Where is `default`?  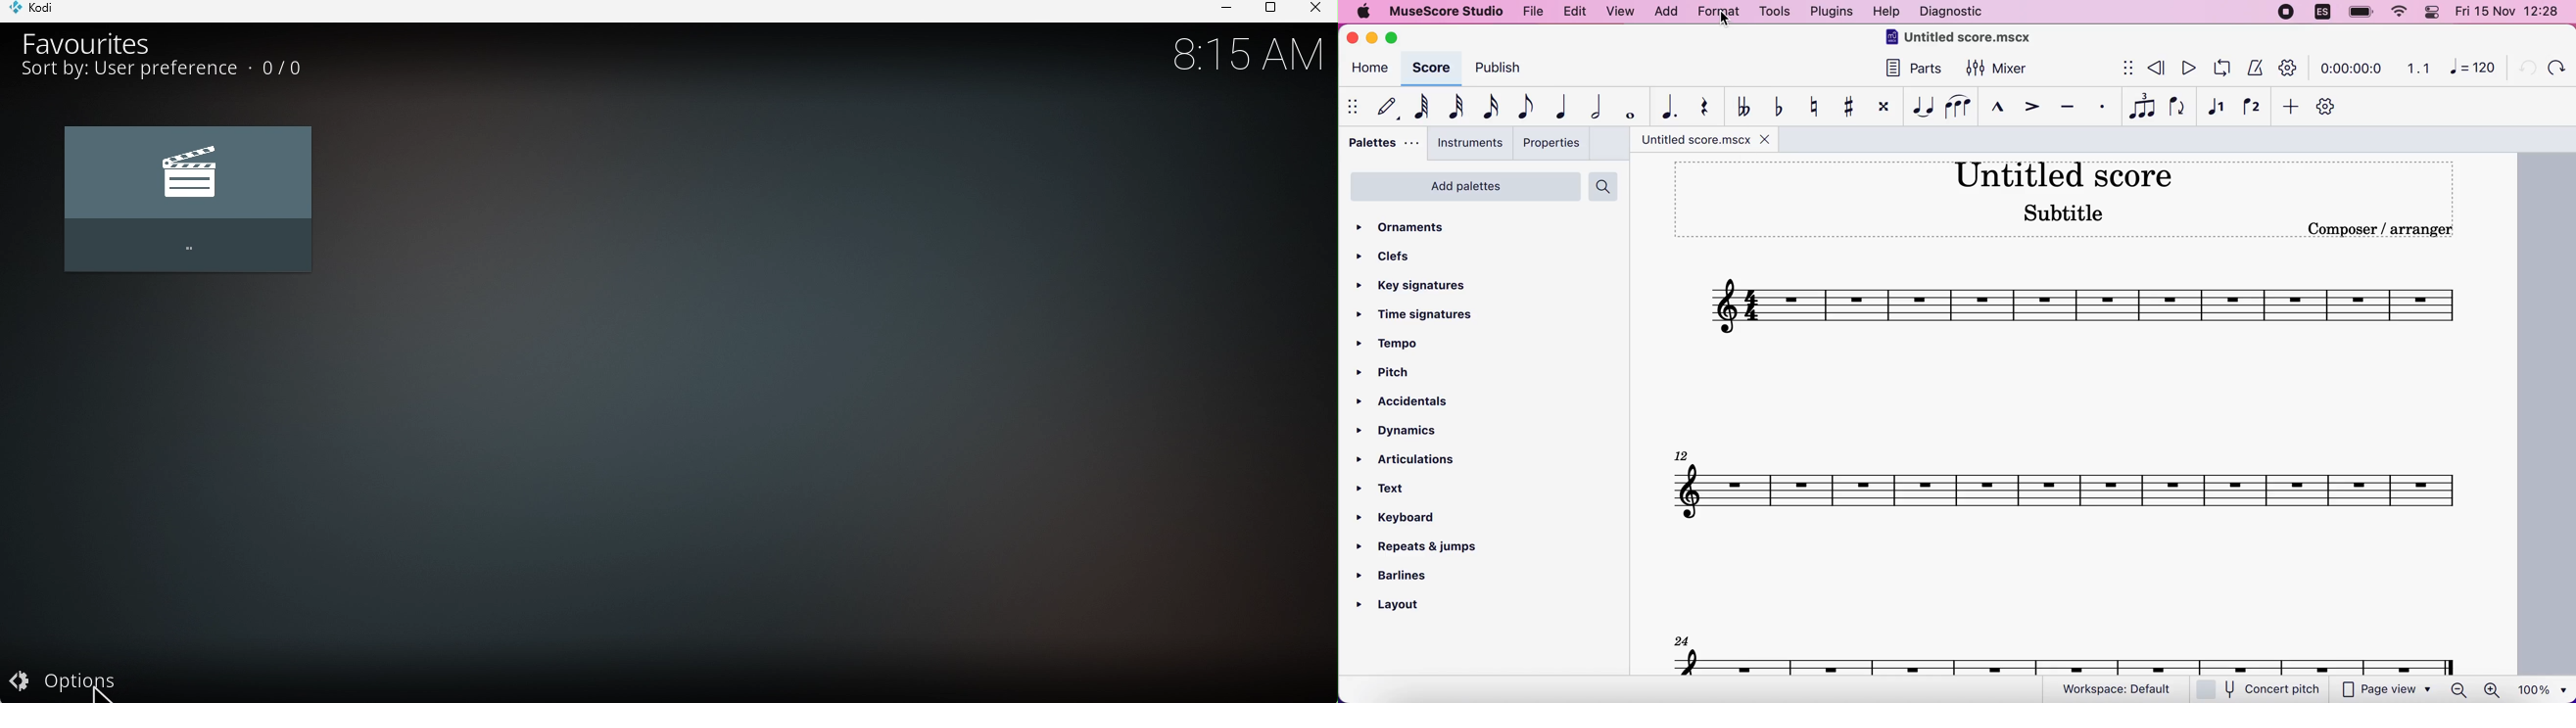 default is located at coordinates (1383, 106).